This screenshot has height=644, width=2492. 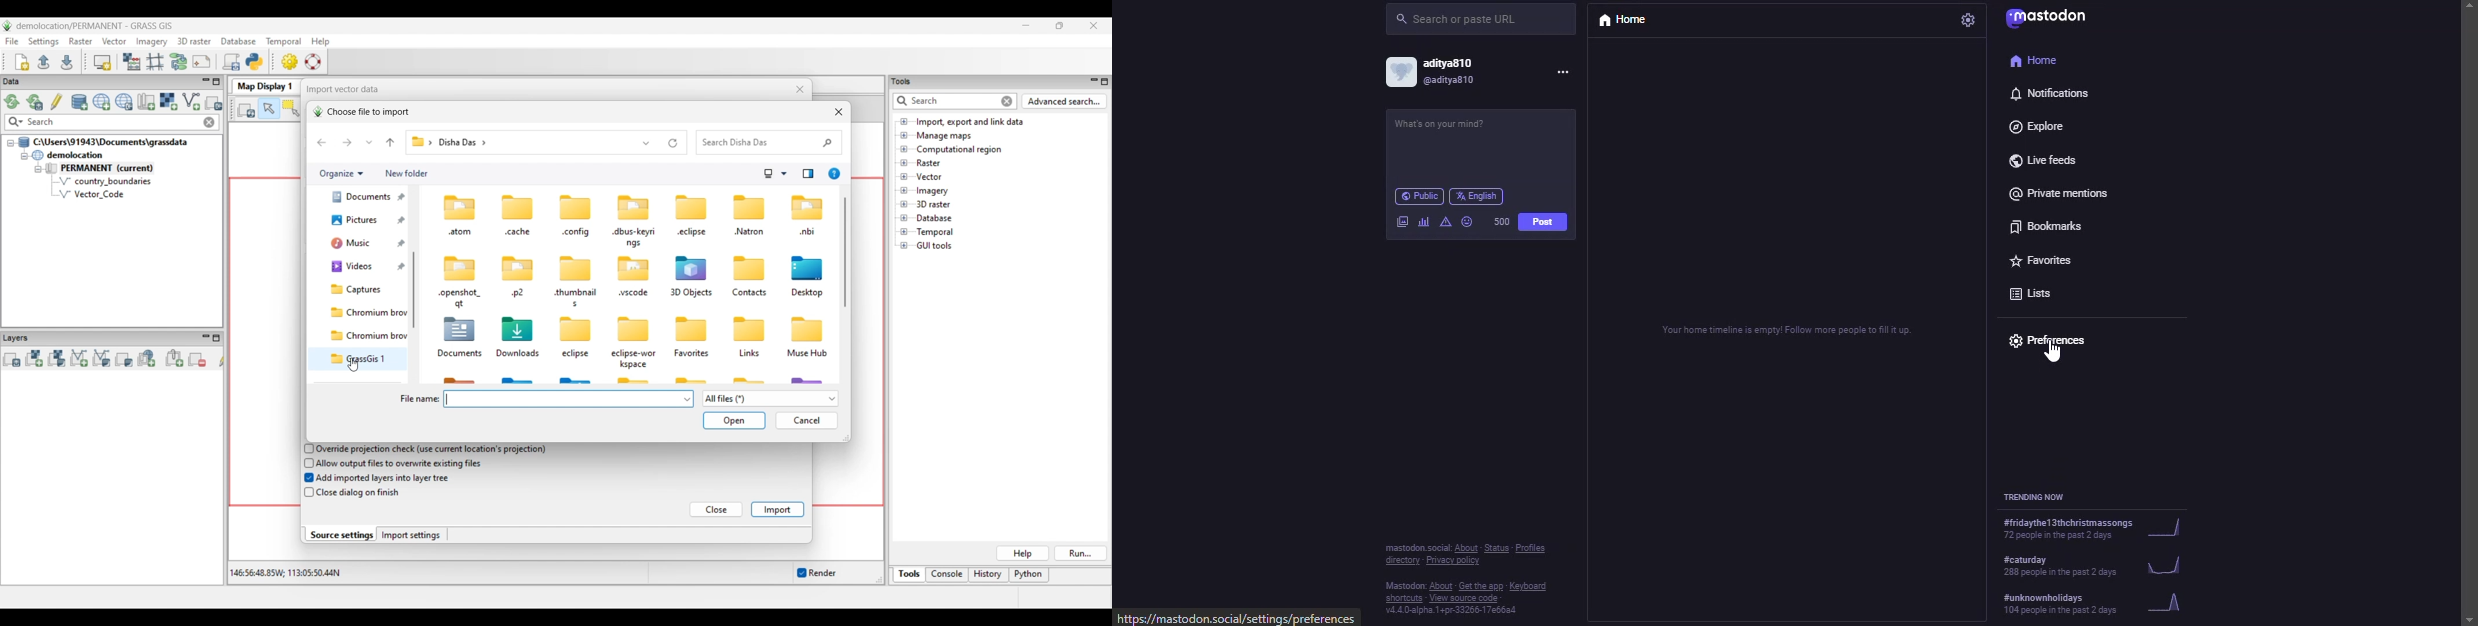 I want to click on preferences, so click(x=2047, y=336).